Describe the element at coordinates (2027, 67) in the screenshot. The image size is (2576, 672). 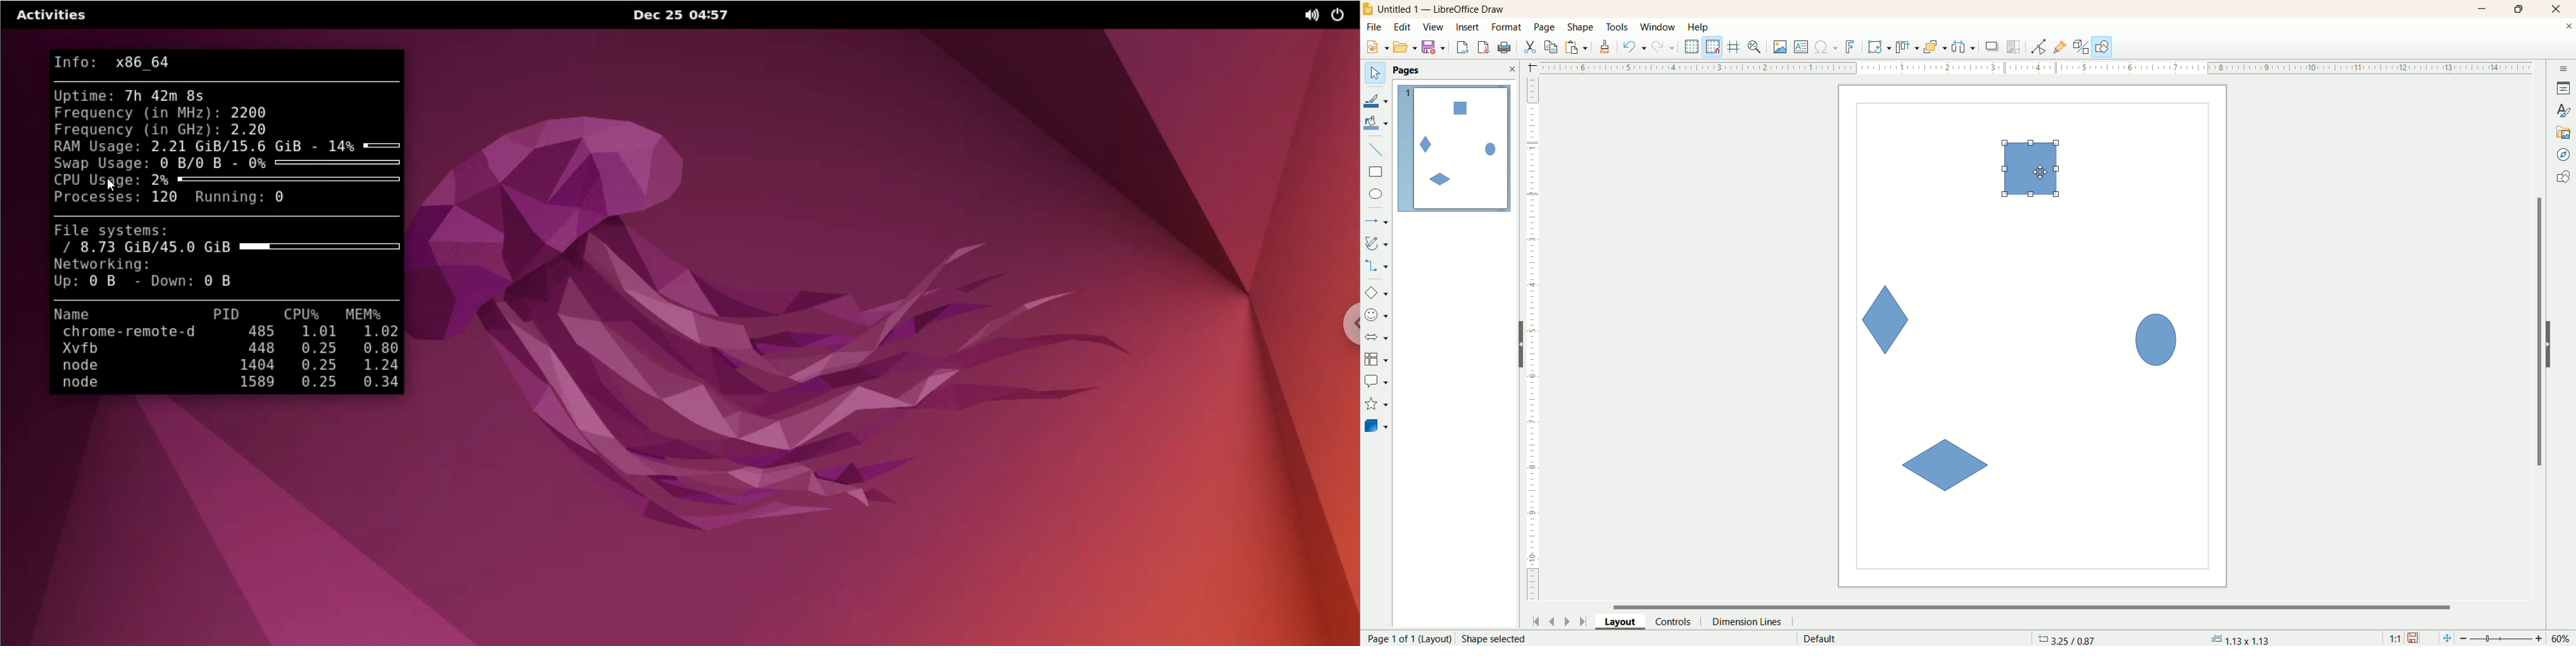
I see `scale bar` at that location.